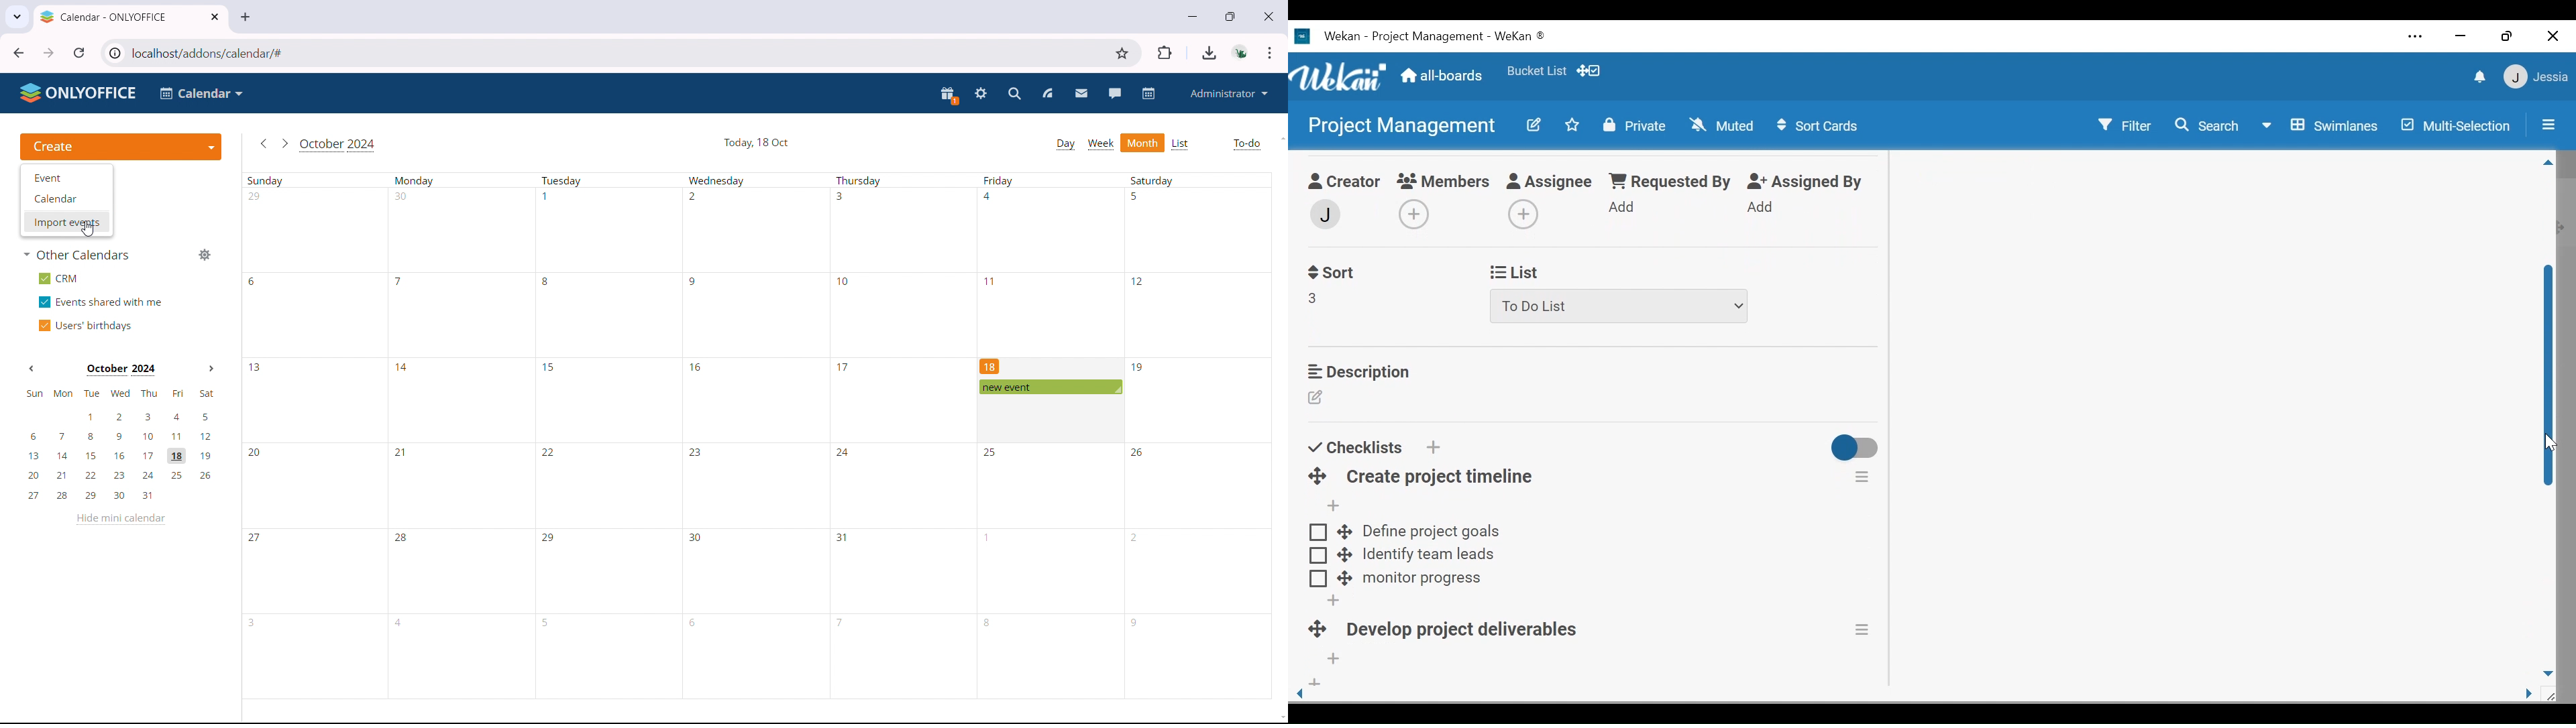  Describe the element at coordinates (263, 144) in the screenshot. I see `go to previous month` at that location.